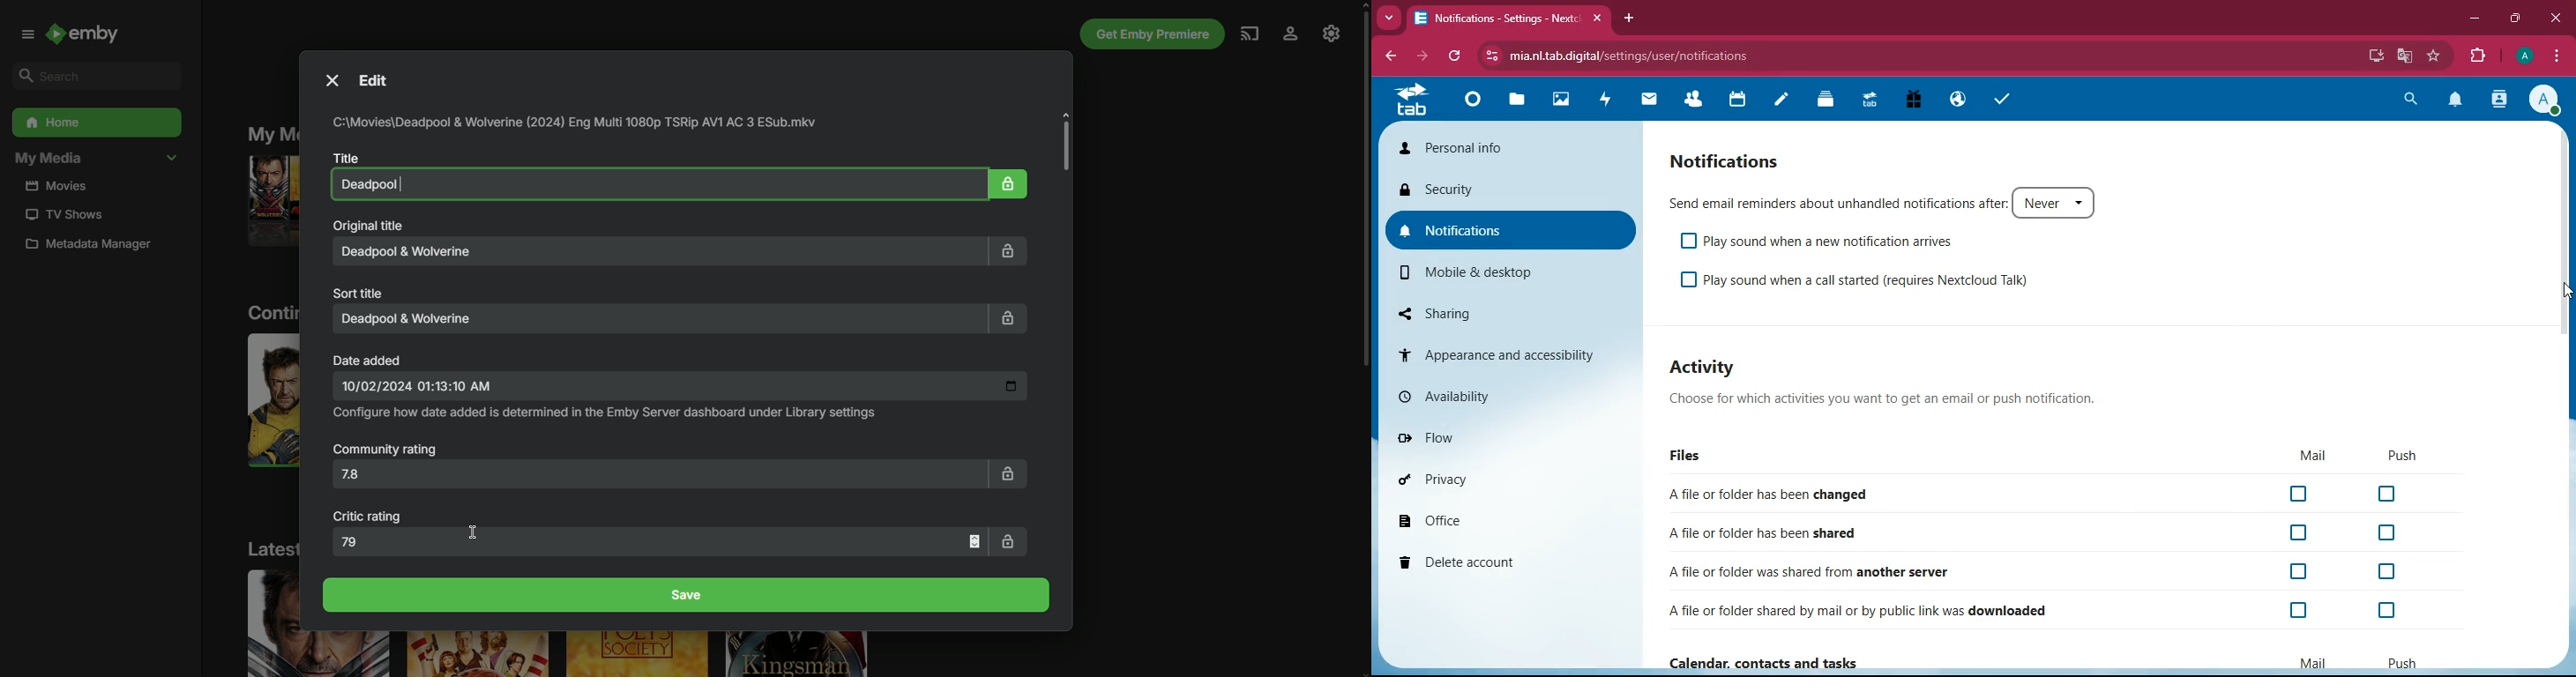 This screenshot has width=2576, height=700. Describe the element at coordinates (370, 517) in the screenshot. I see `Critic rating` at that location.